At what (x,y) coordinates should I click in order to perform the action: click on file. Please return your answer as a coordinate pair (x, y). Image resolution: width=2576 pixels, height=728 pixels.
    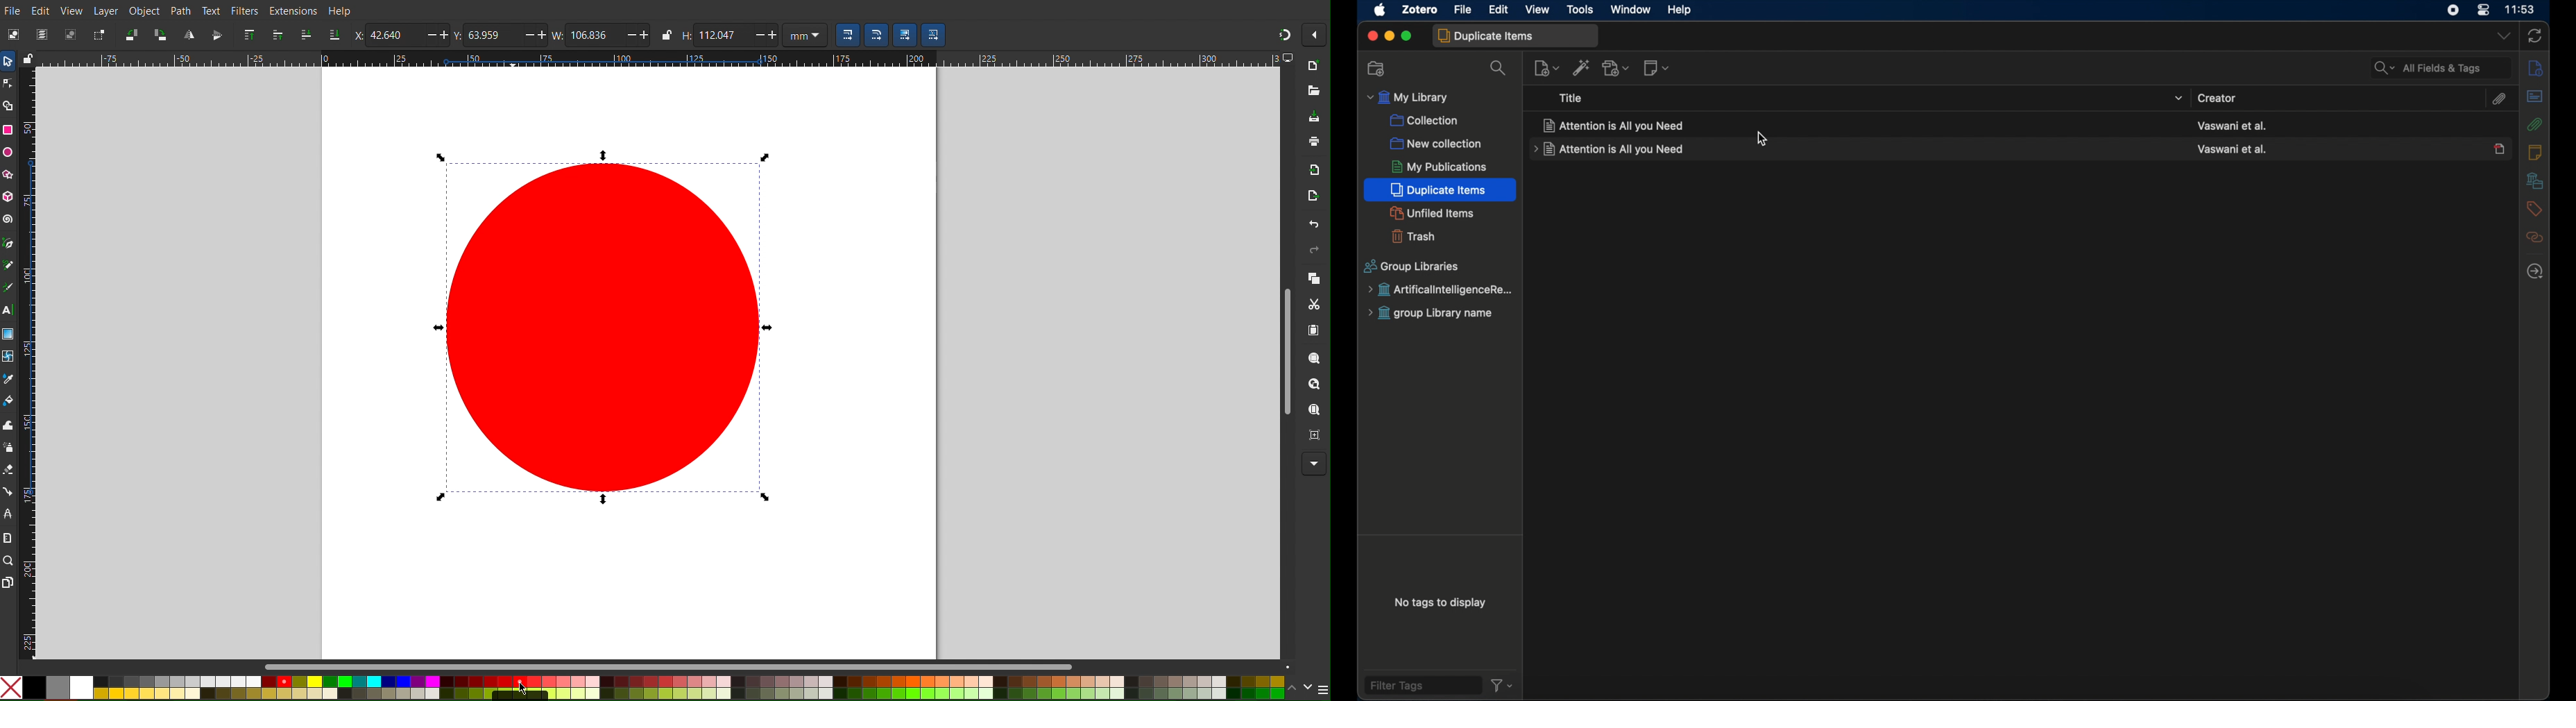
    Looking at the image, I should click on (1464, 9).